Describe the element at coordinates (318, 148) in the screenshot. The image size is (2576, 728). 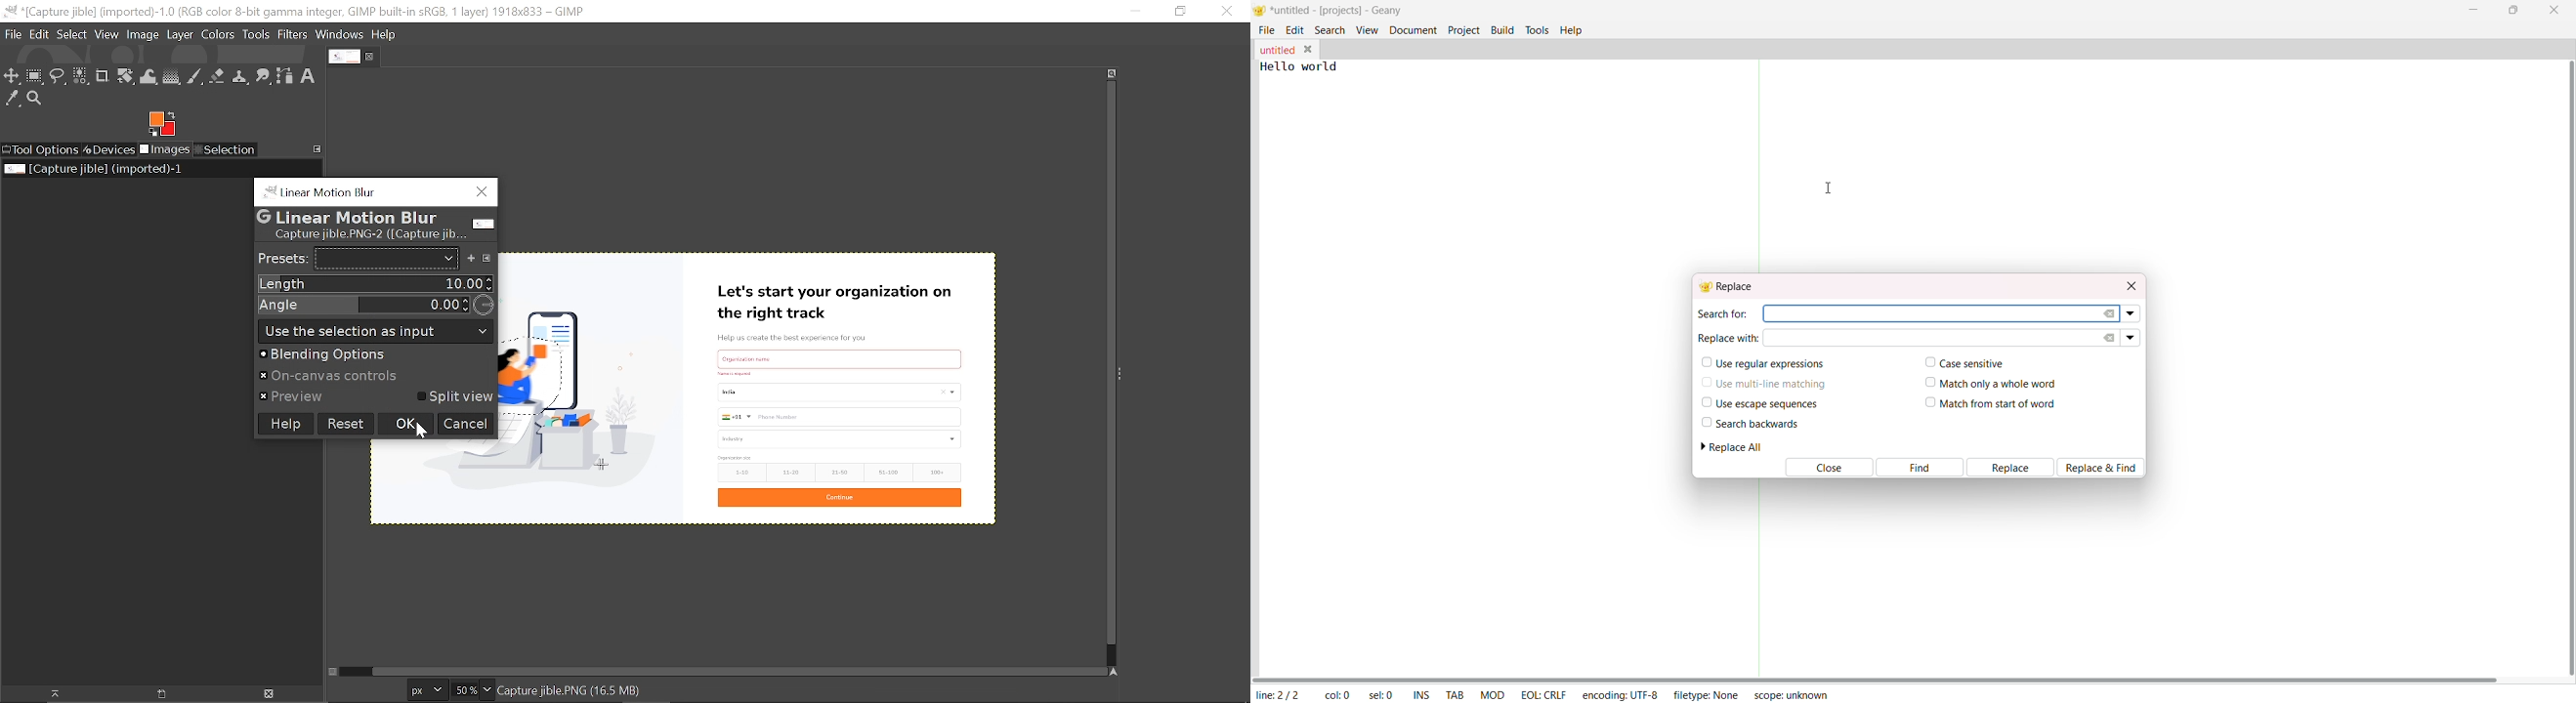
I see `Access this tab` at that location.